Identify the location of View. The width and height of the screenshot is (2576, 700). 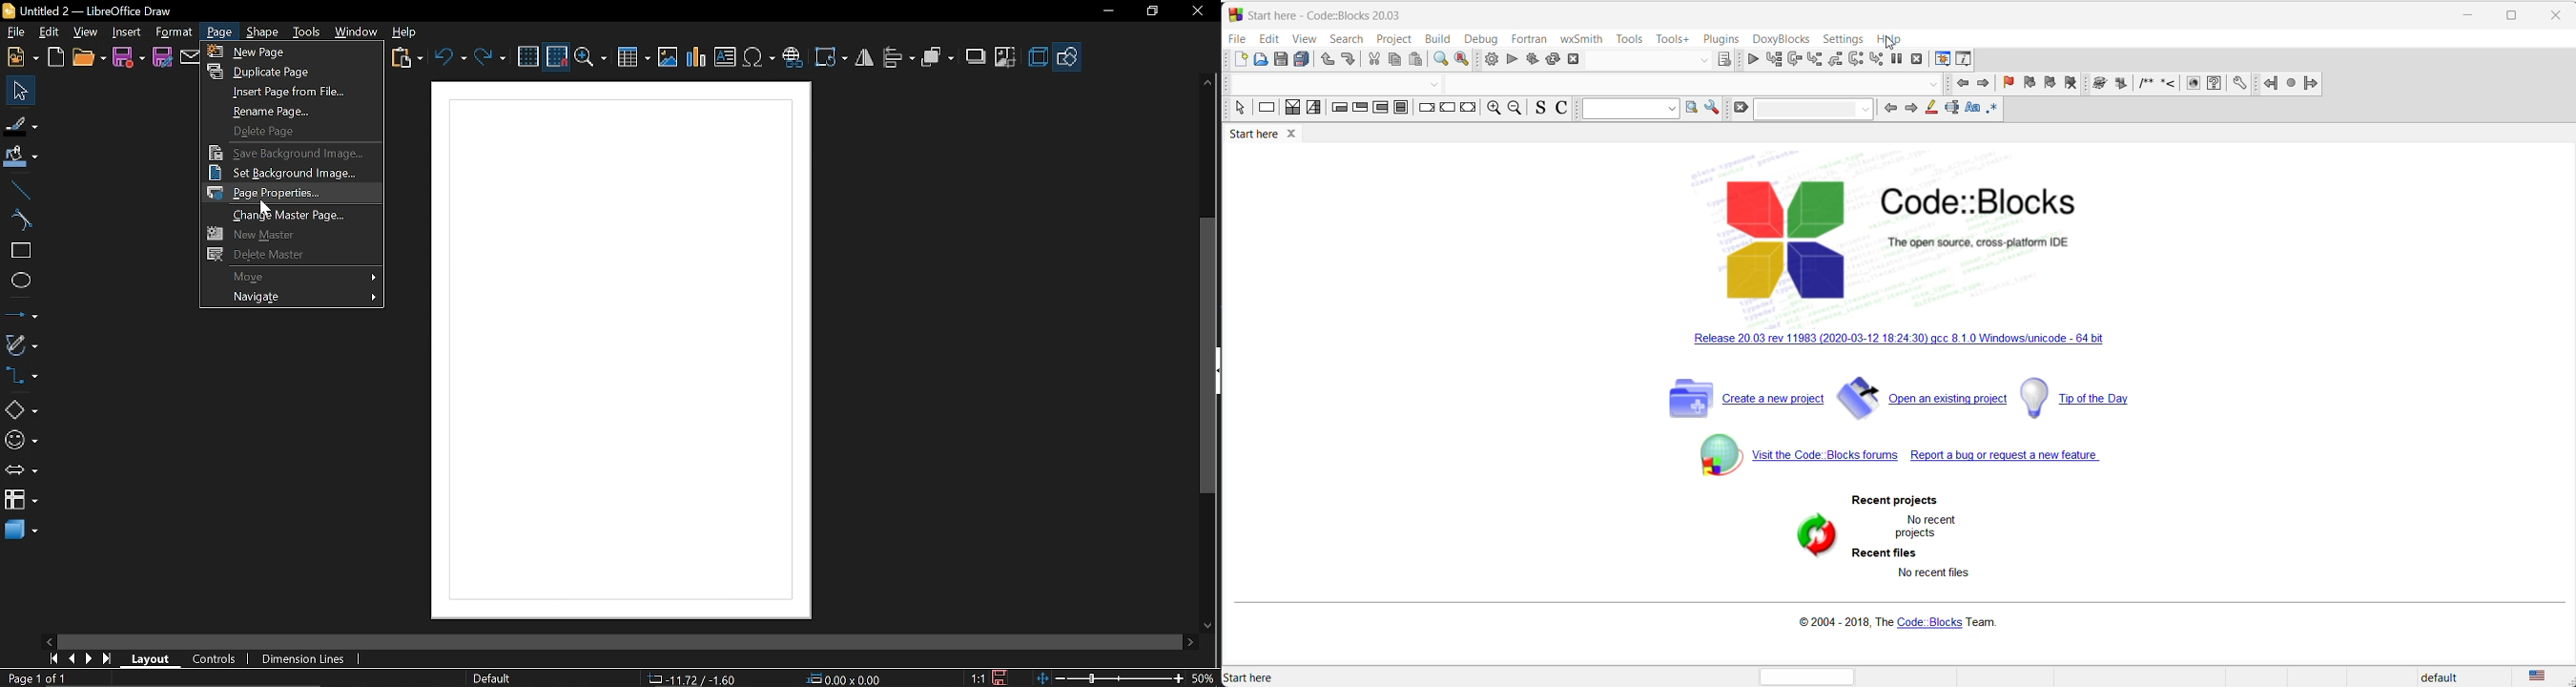
(85, 33).